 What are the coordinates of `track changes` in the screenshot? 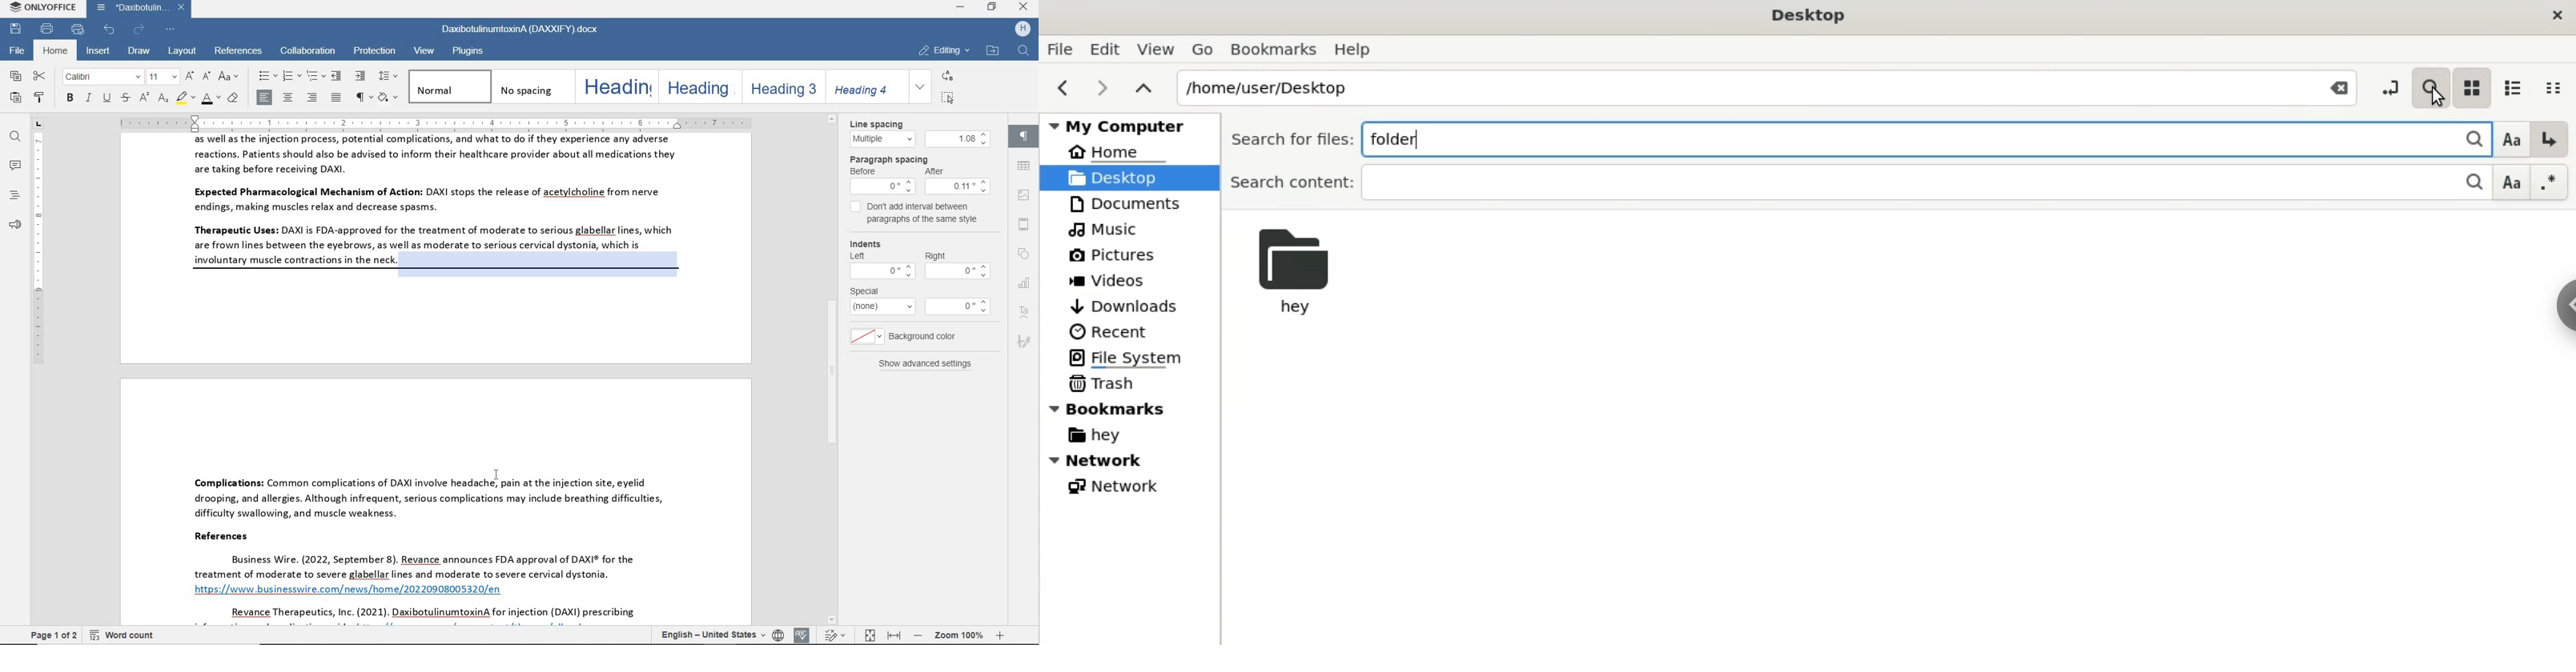 It's located at (837, 634).